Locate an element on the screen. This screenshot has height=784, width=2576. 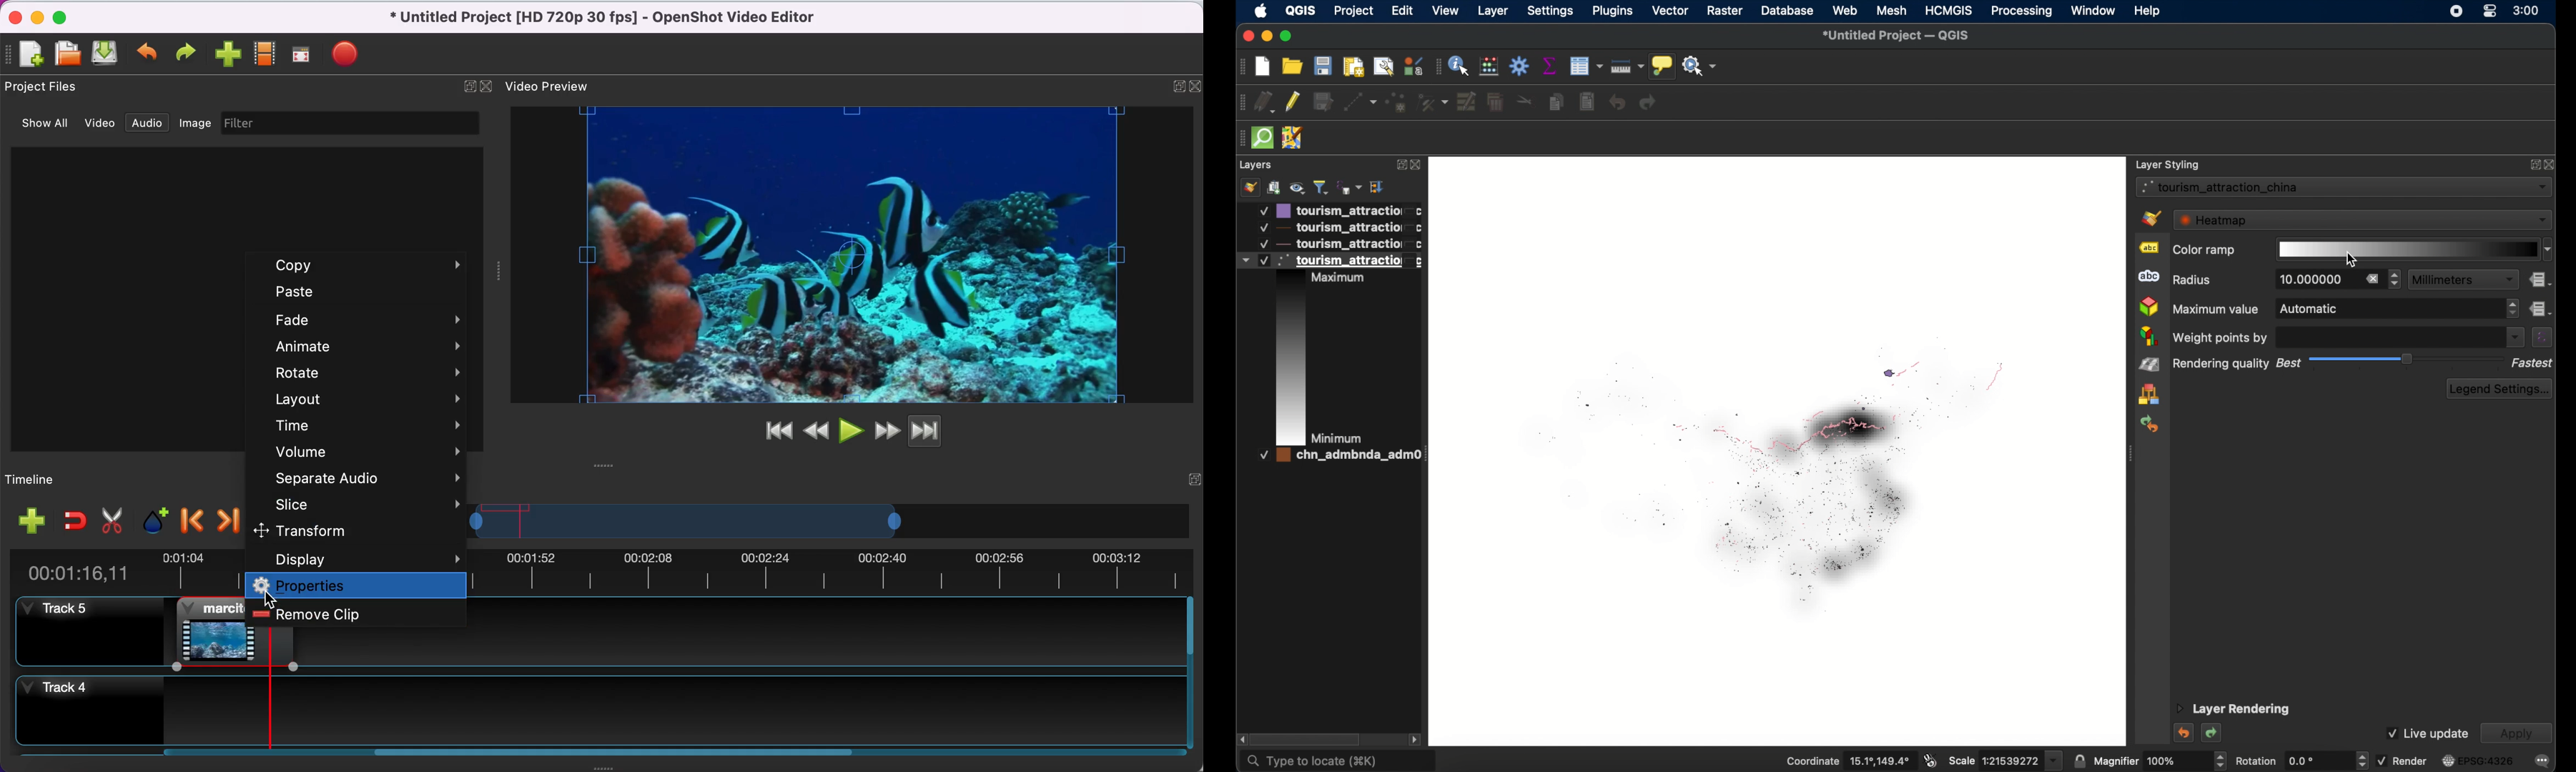
full screen is located at coordinates (305, 54).